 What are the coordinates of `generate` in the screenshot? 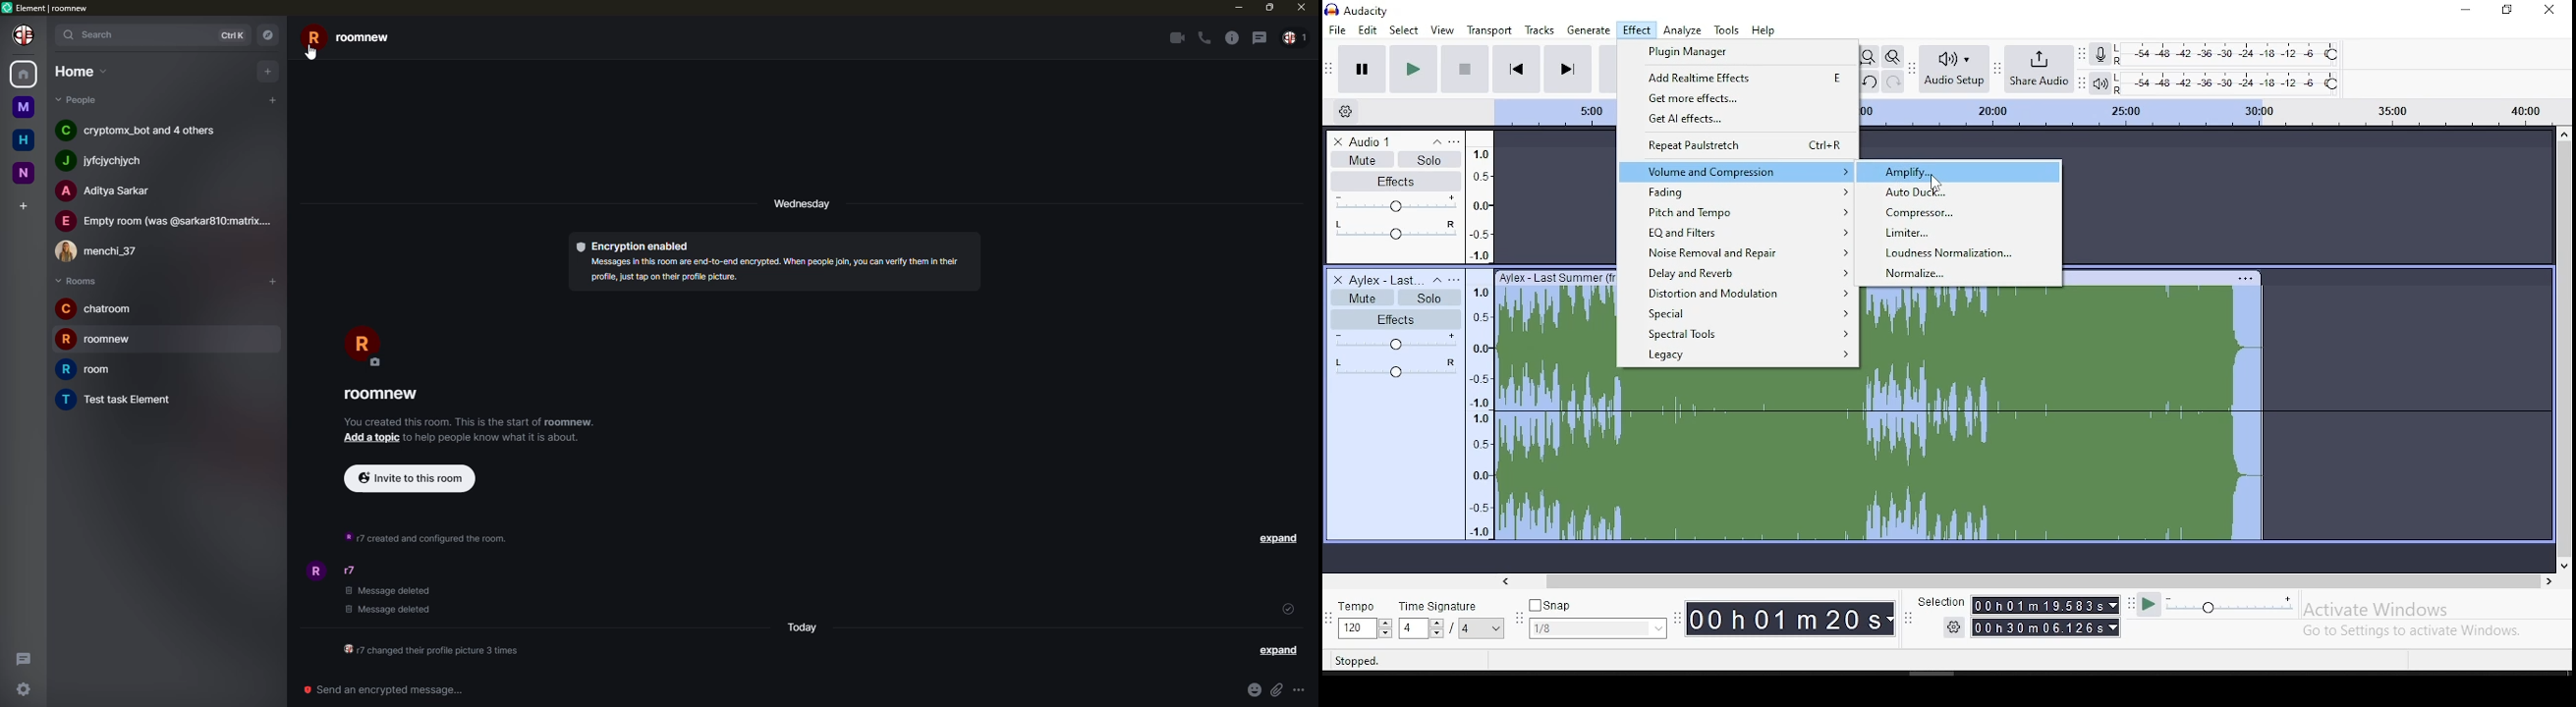 It's located at (1591, 30).